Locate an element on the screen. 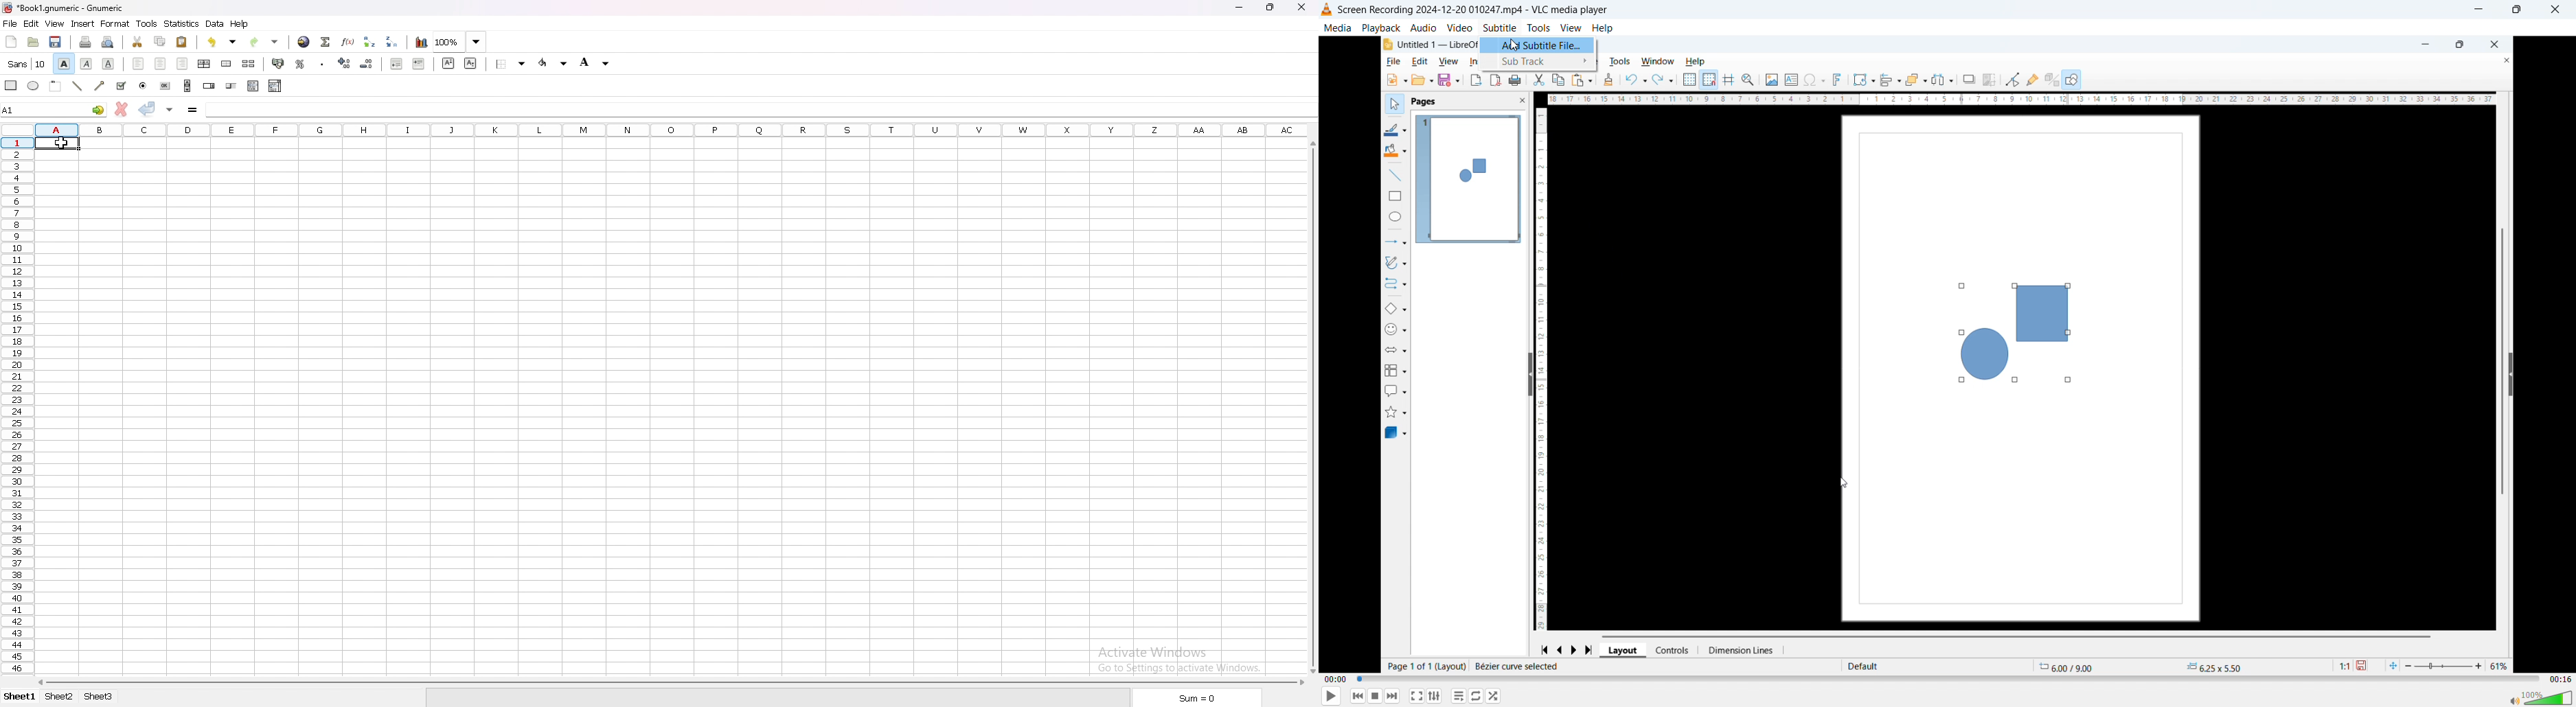 The image size is (2576, 728). edit is located at coordinates (32, 23).